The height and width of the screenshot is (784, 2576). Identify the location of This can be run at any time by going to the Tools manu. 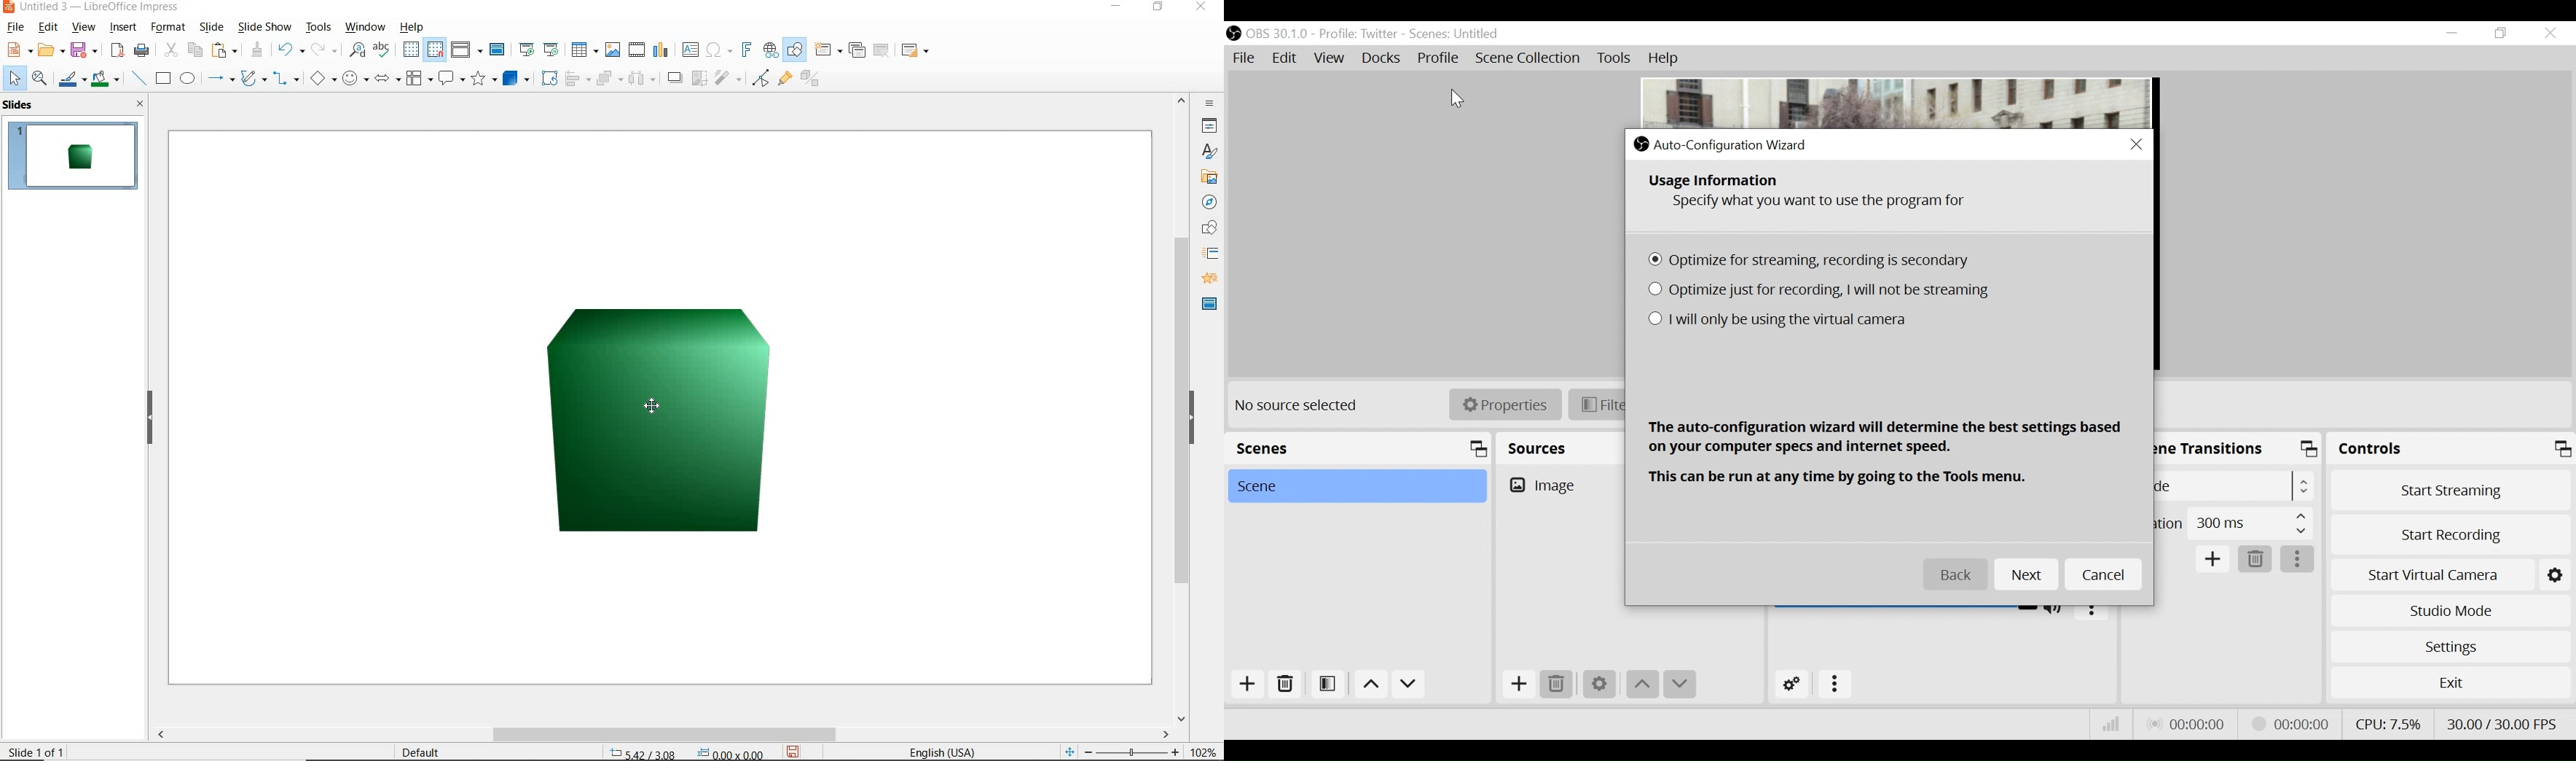
(1840, 477).